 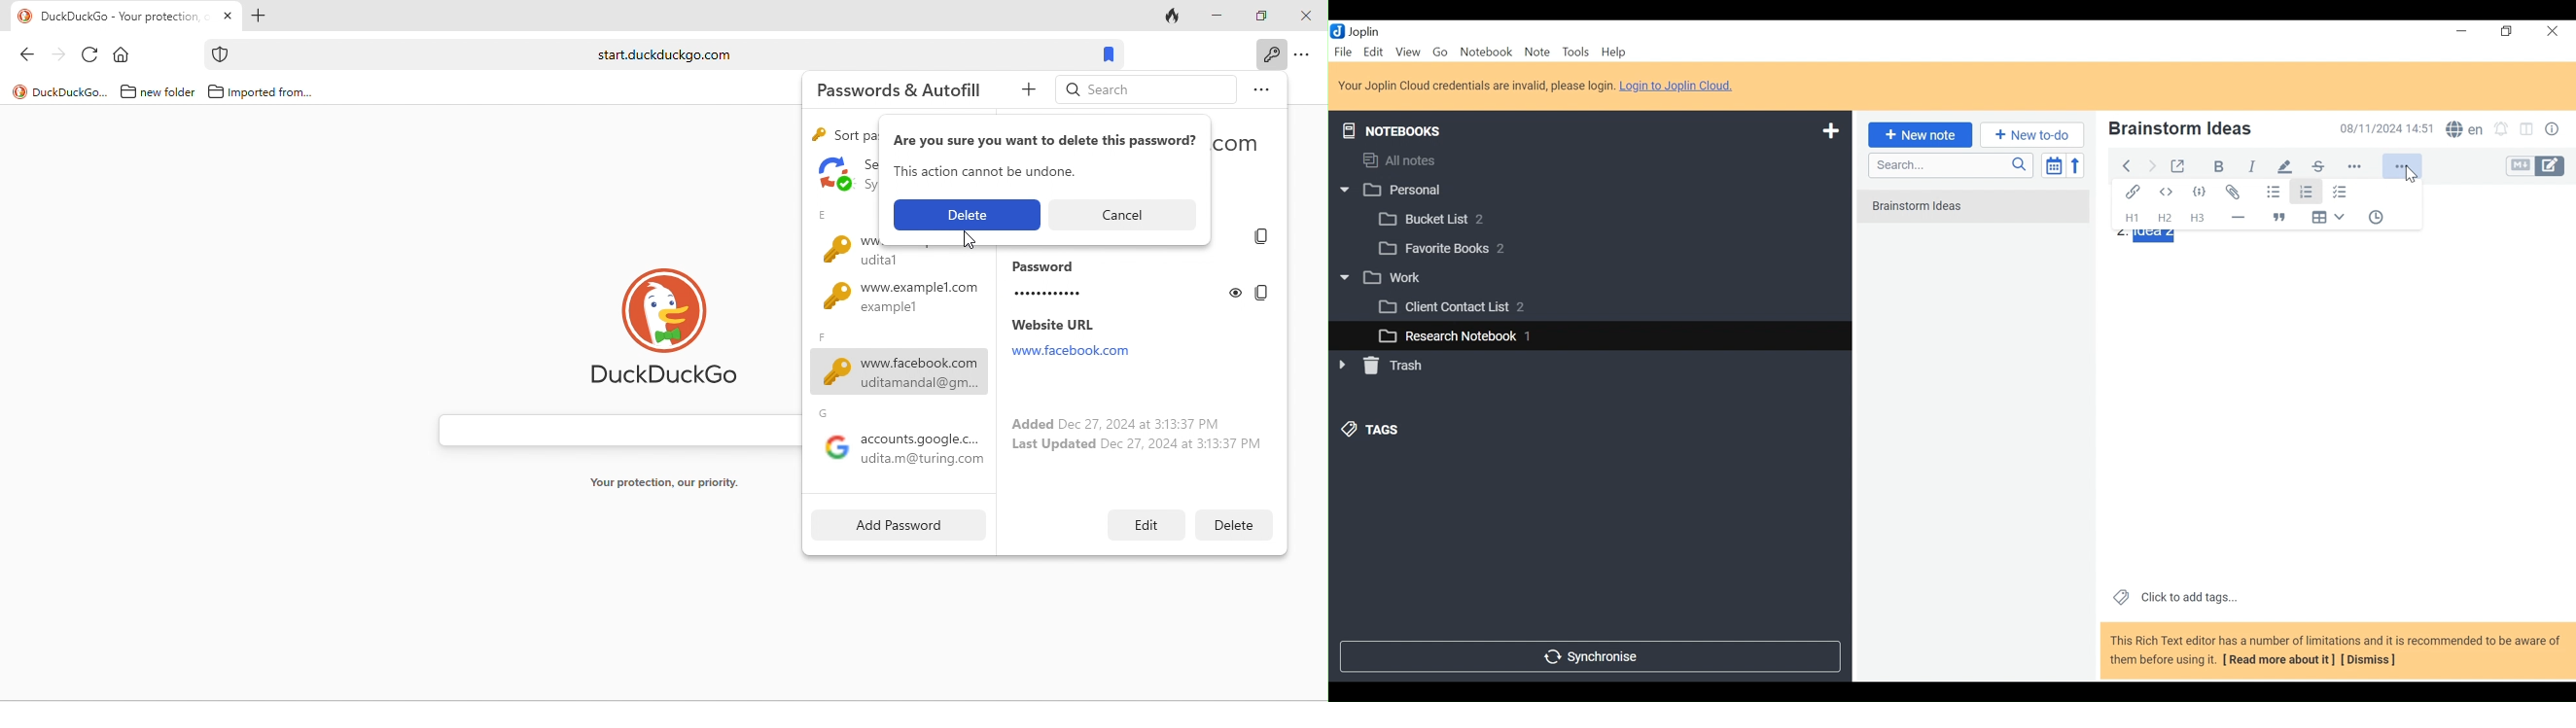 What do you see at coordinates (823, 215) in the screenshot?
I see `E` at bounding box center [823, 215].